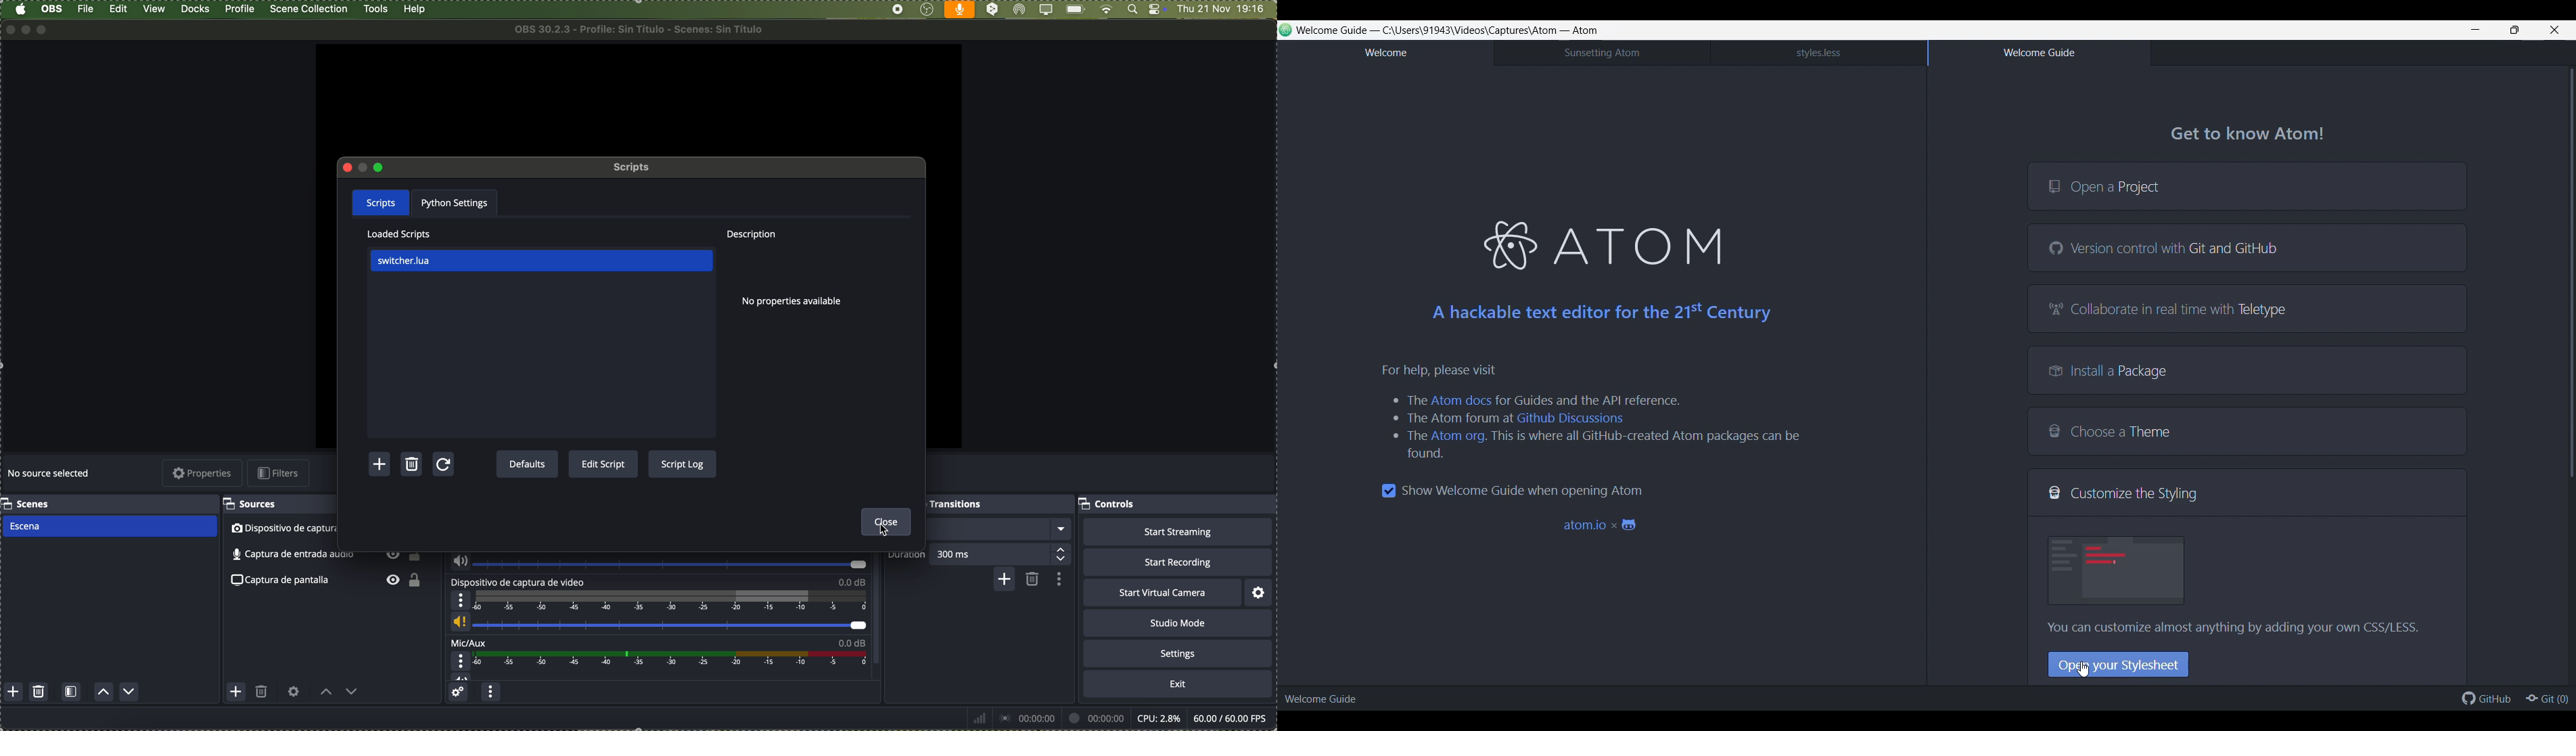 The height and width of the screenshot is (756, 2576). Describe the element at coordinates (254, 504) in the screenshot. I see `sources` at that location.